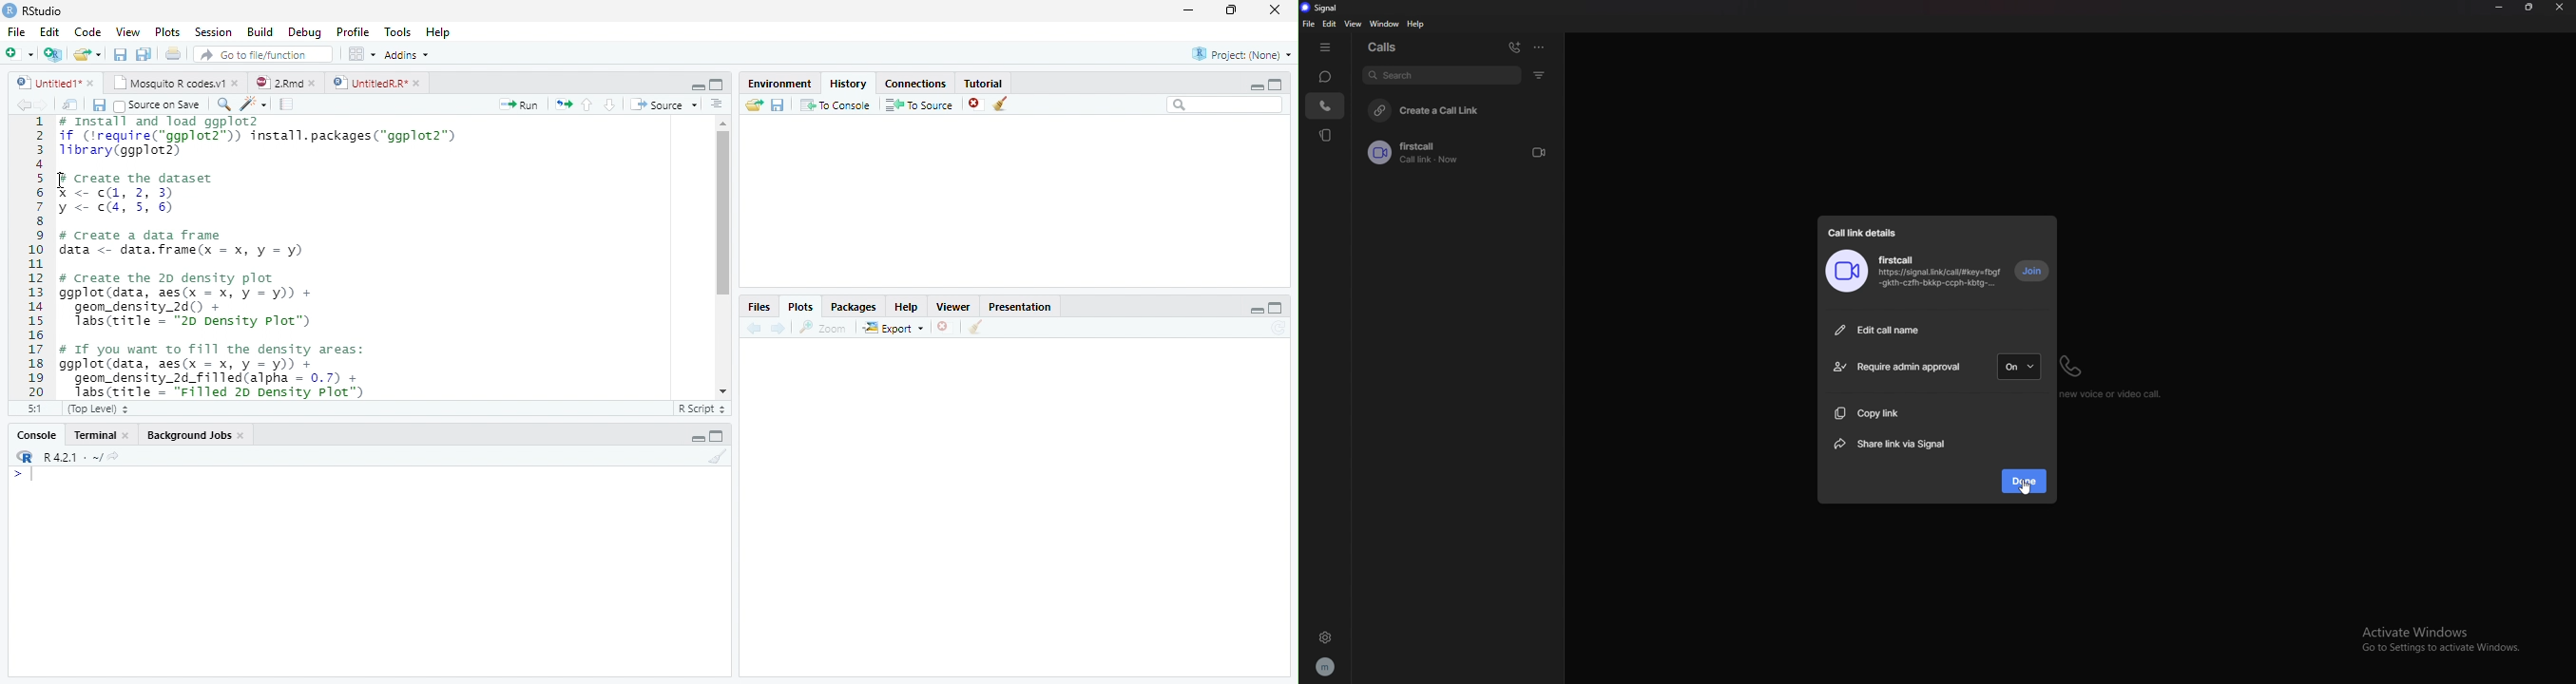 This screenshot has height=700, width=2576. Describe the element at coordinates (920, 105) in the screenshot. I see `To source` at that location.